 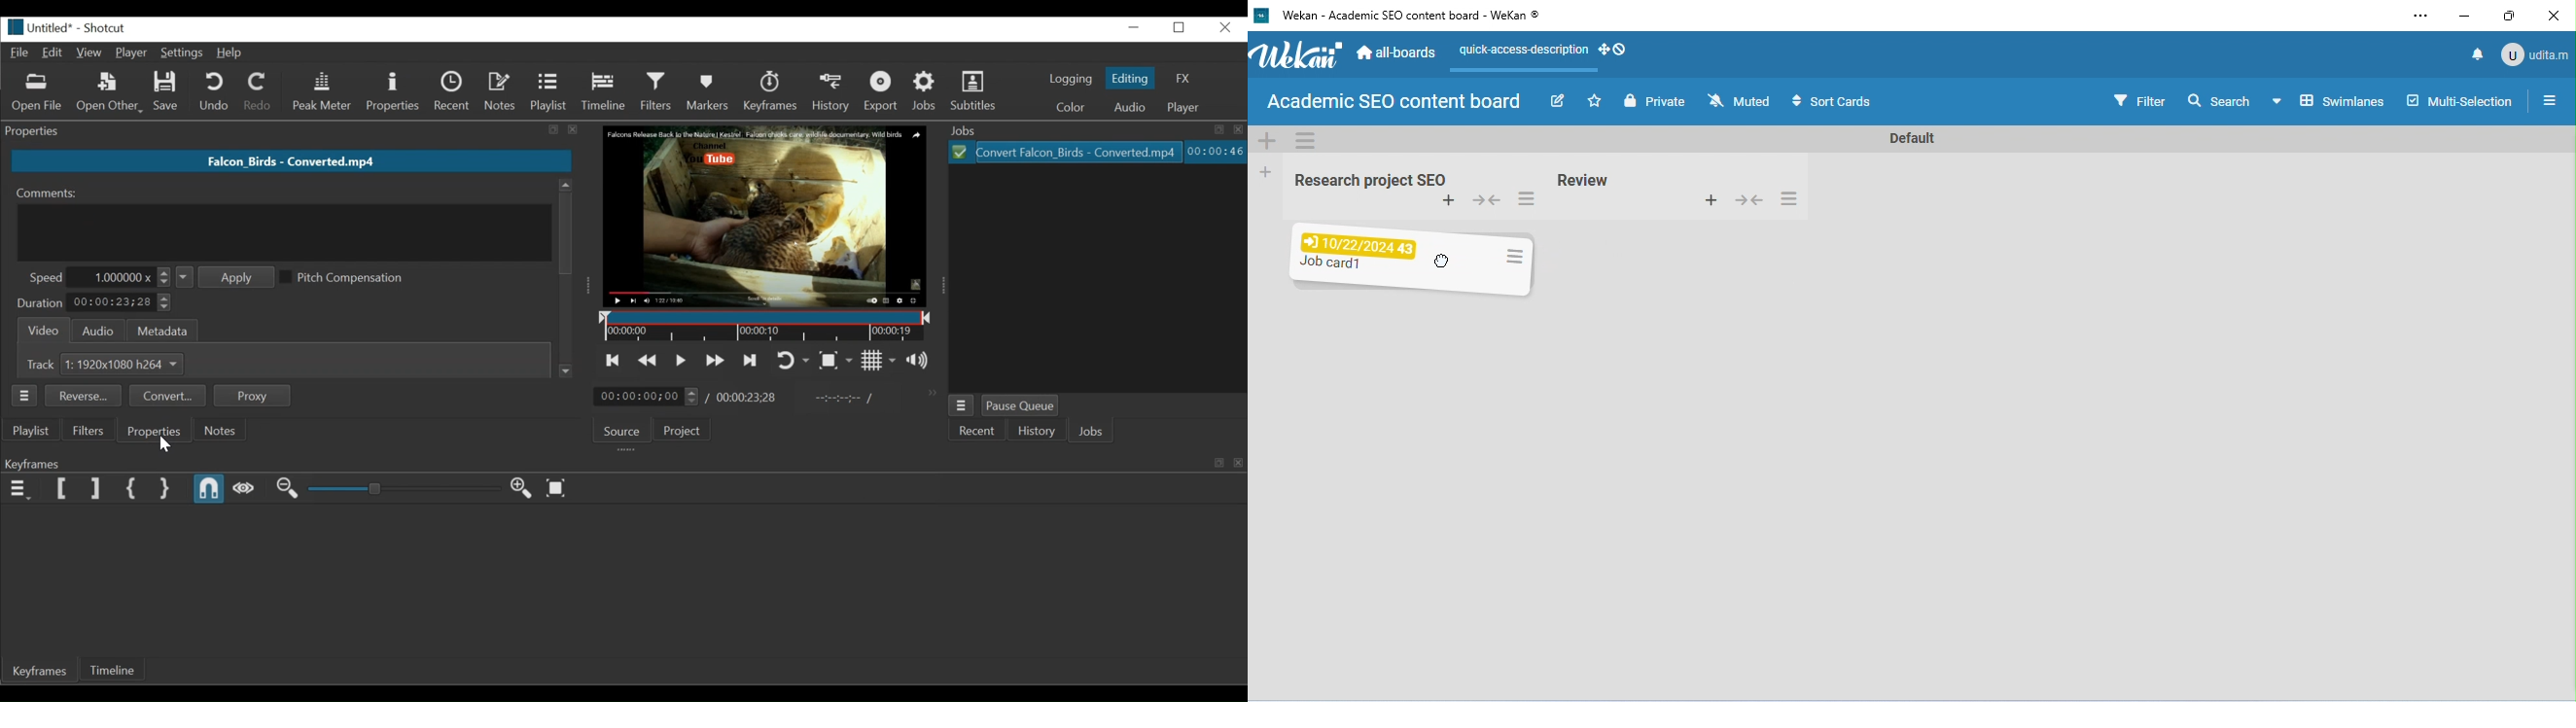 I want to click on Undo, so click(x=211, y=92).